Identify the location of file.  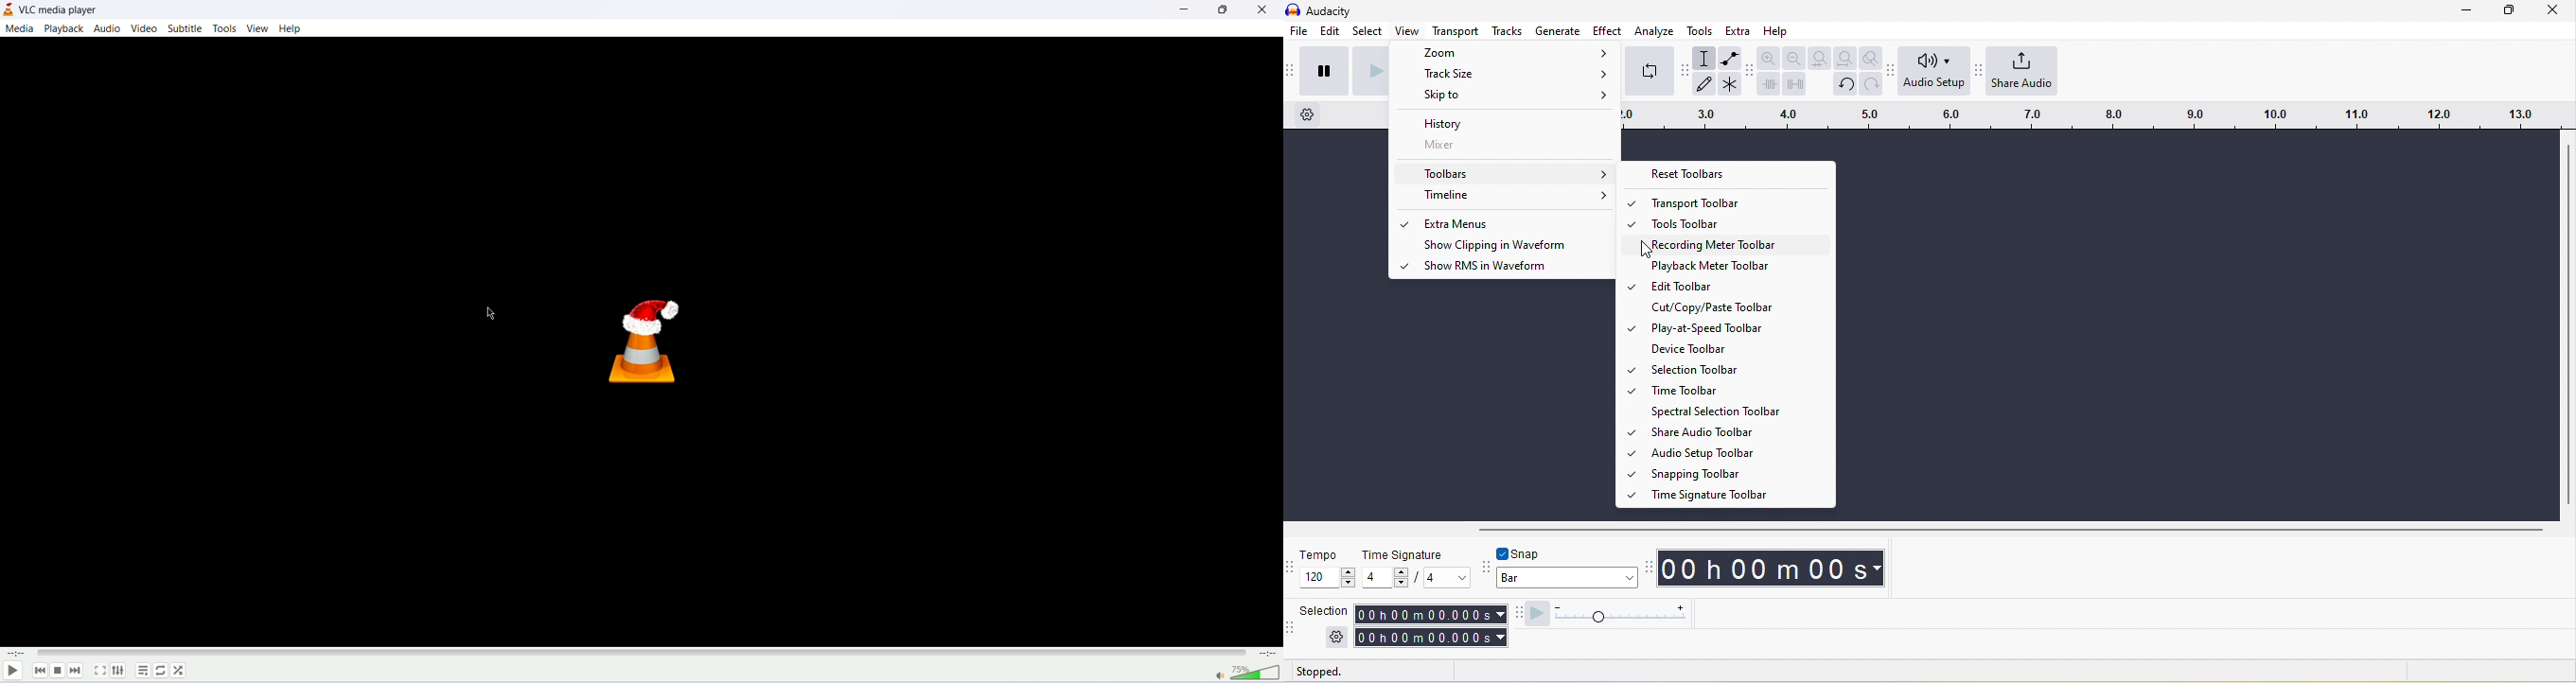
(1299, 30).